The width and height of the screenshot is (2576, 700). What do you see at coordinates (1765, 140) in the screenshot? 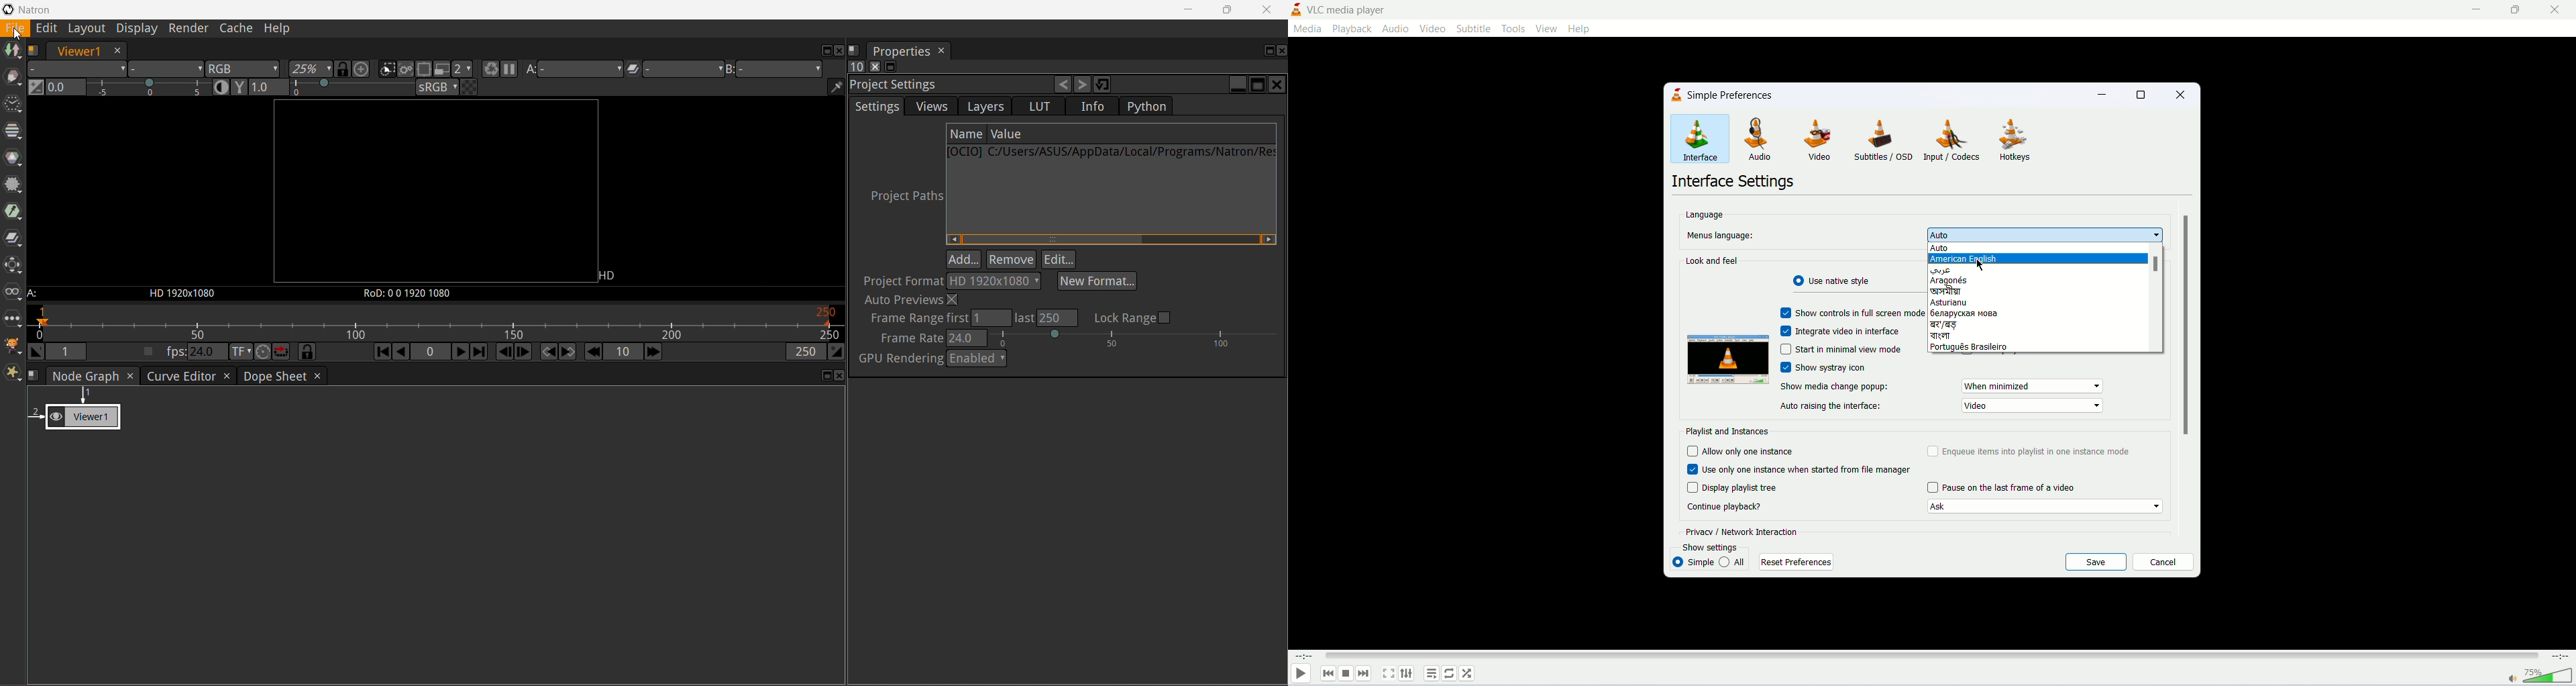
I see `audio` at bounding box center [1765, 140].